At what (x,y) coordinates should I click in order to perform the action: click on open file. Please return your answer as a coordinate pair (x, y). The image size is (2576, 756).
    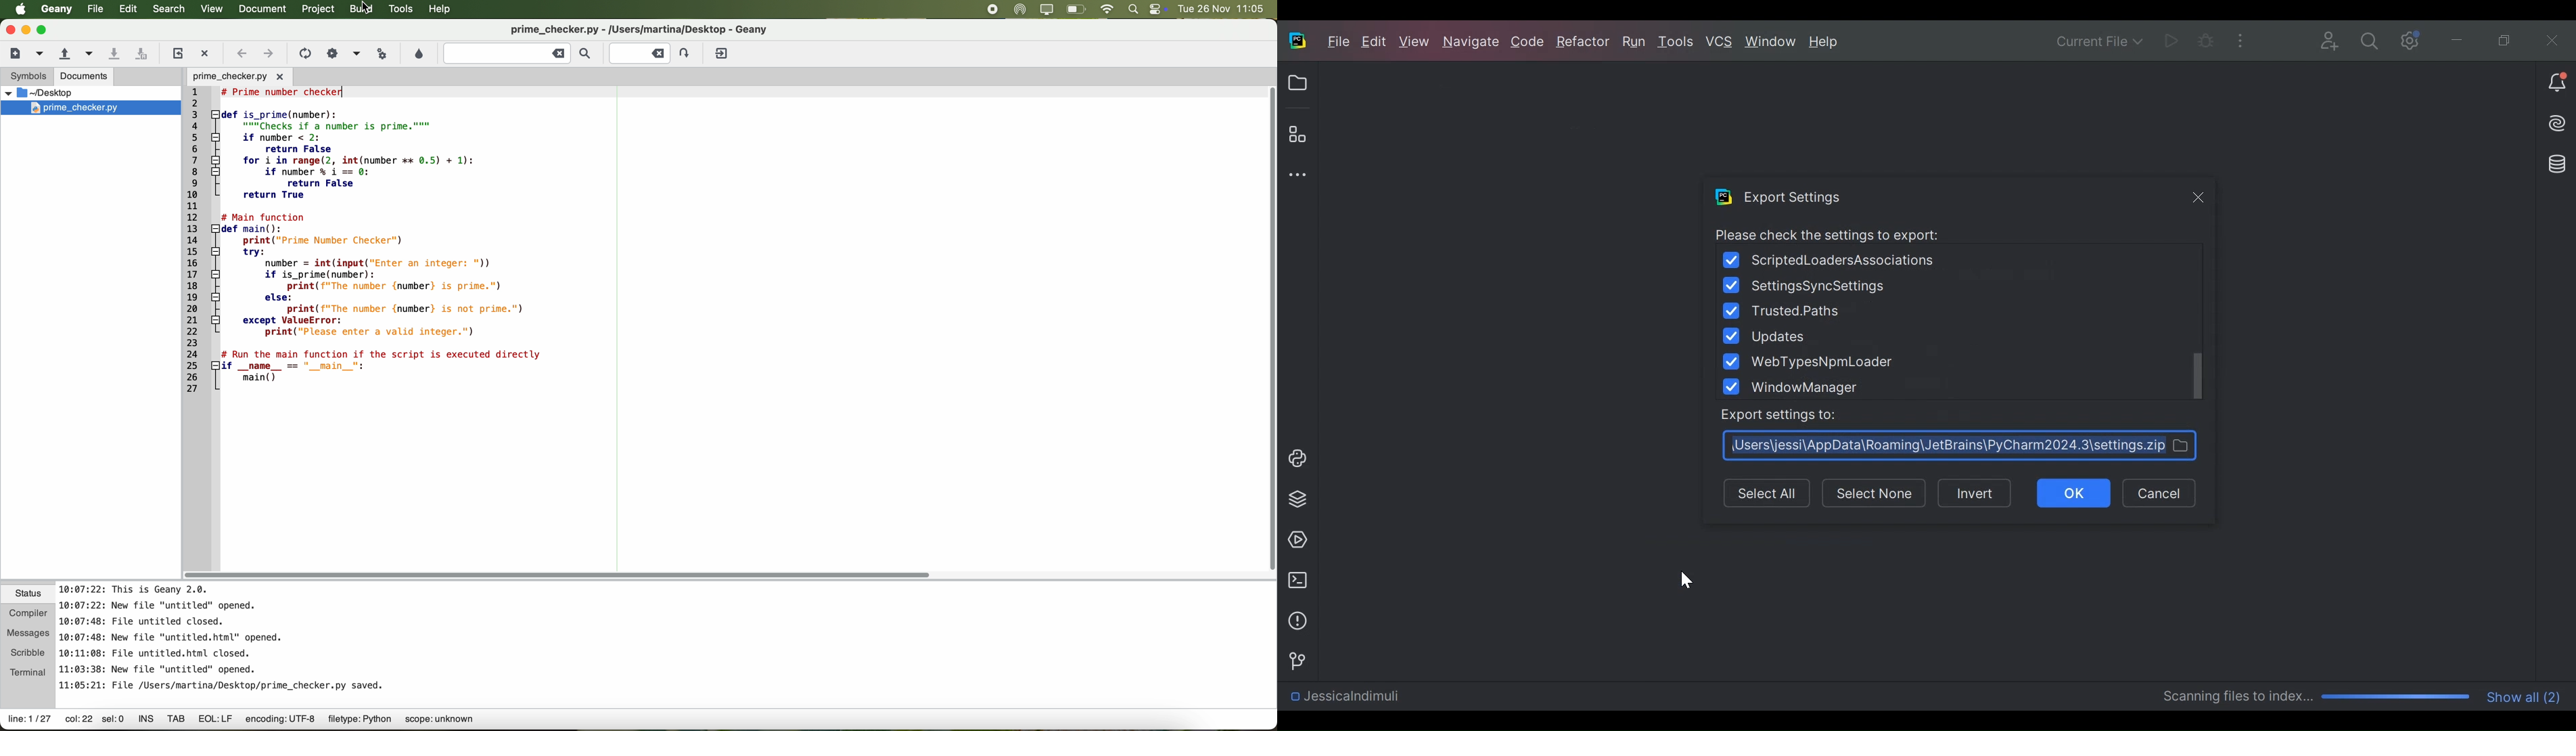
    Looking at the image, I should click on (238, 76).